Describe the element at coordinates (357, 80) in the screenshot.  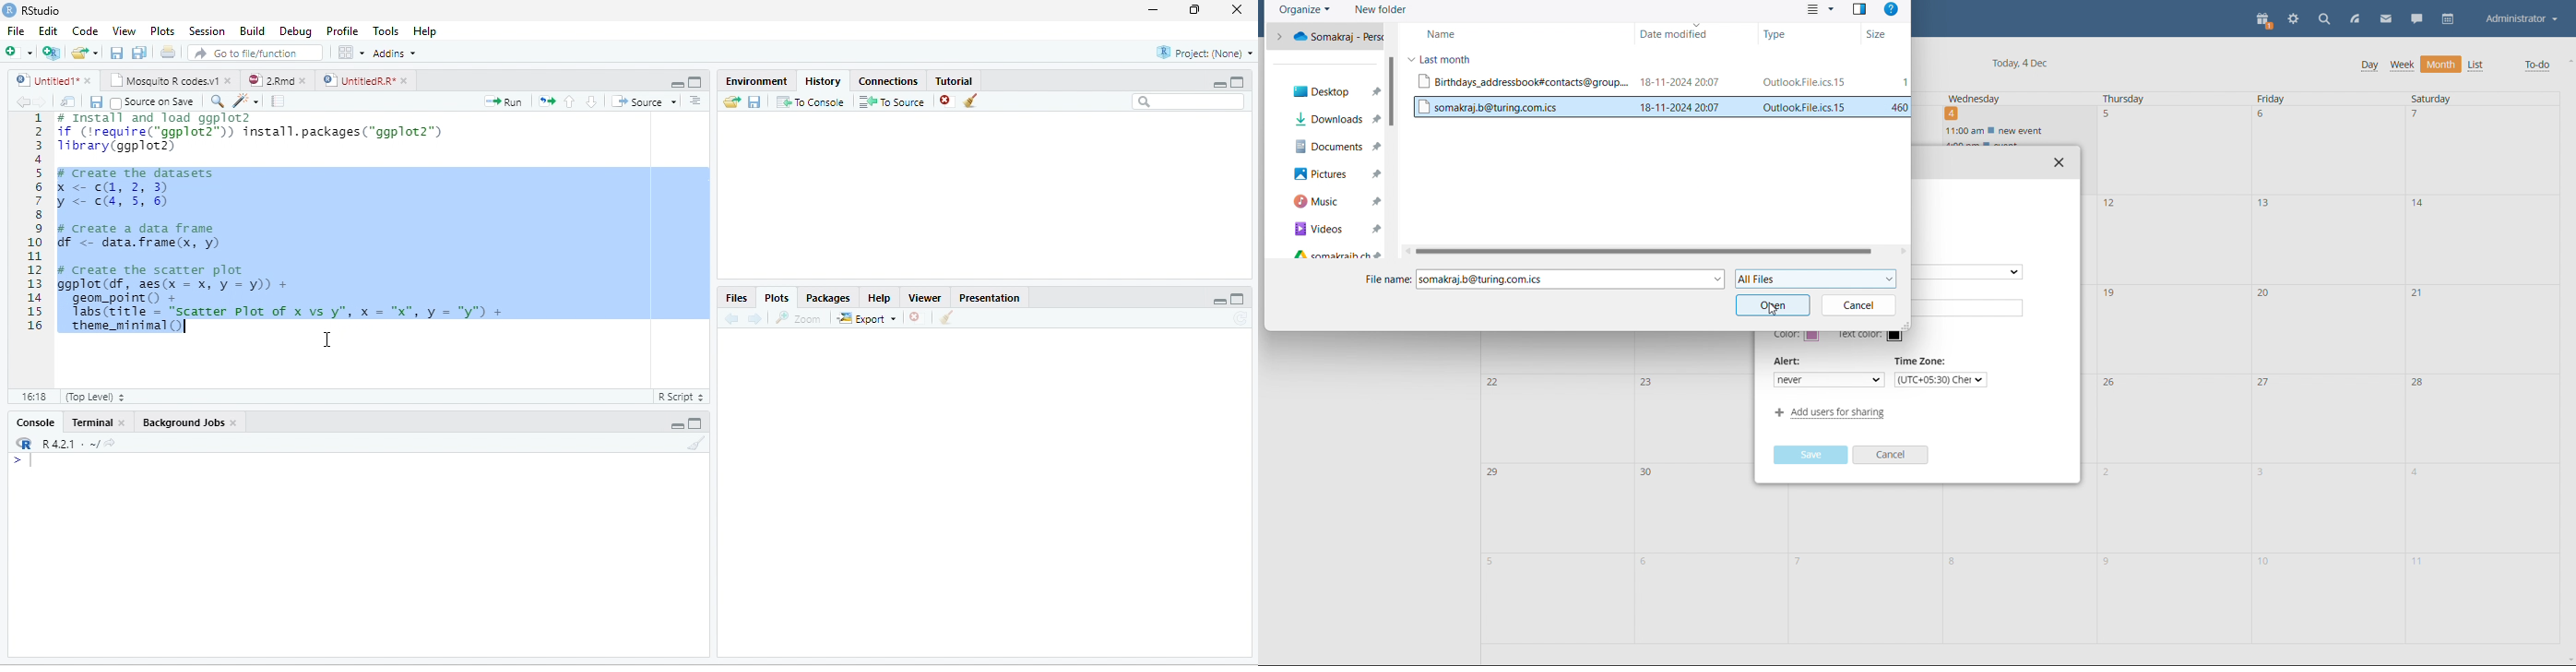
I see `UntitledR.R*` at that location.